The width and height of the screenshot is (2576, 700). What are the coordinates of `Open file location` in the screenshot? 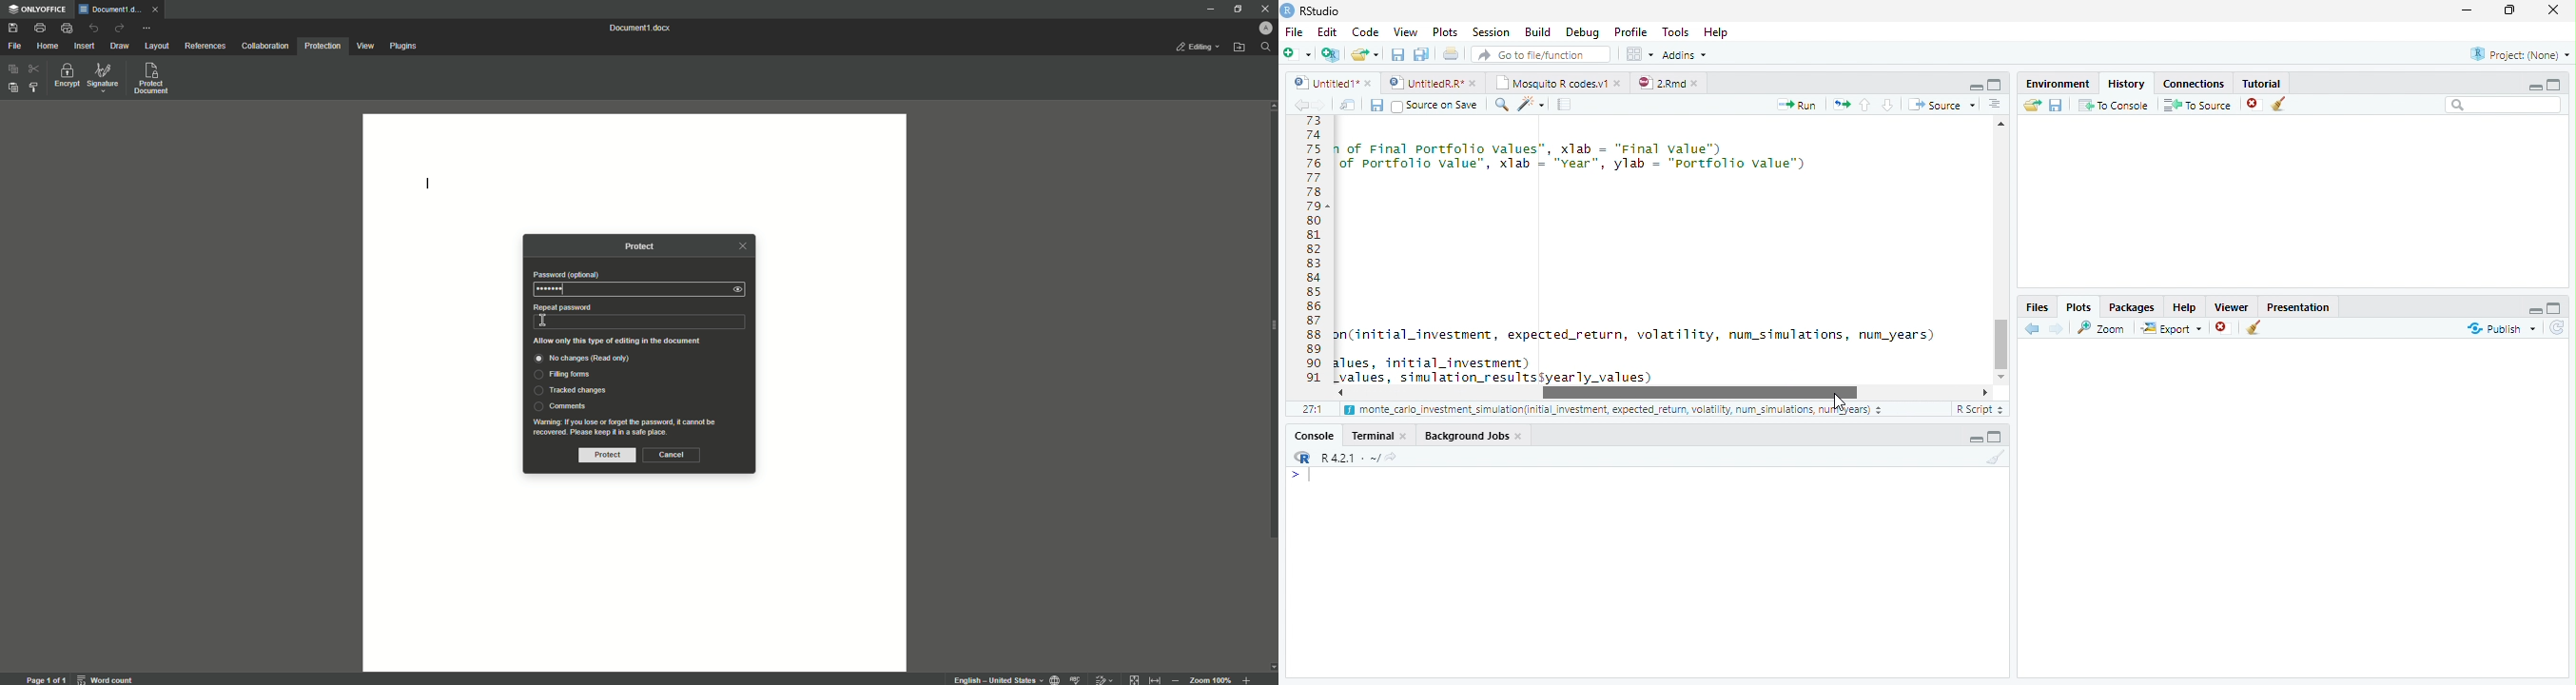 It's located at (1240, 47).